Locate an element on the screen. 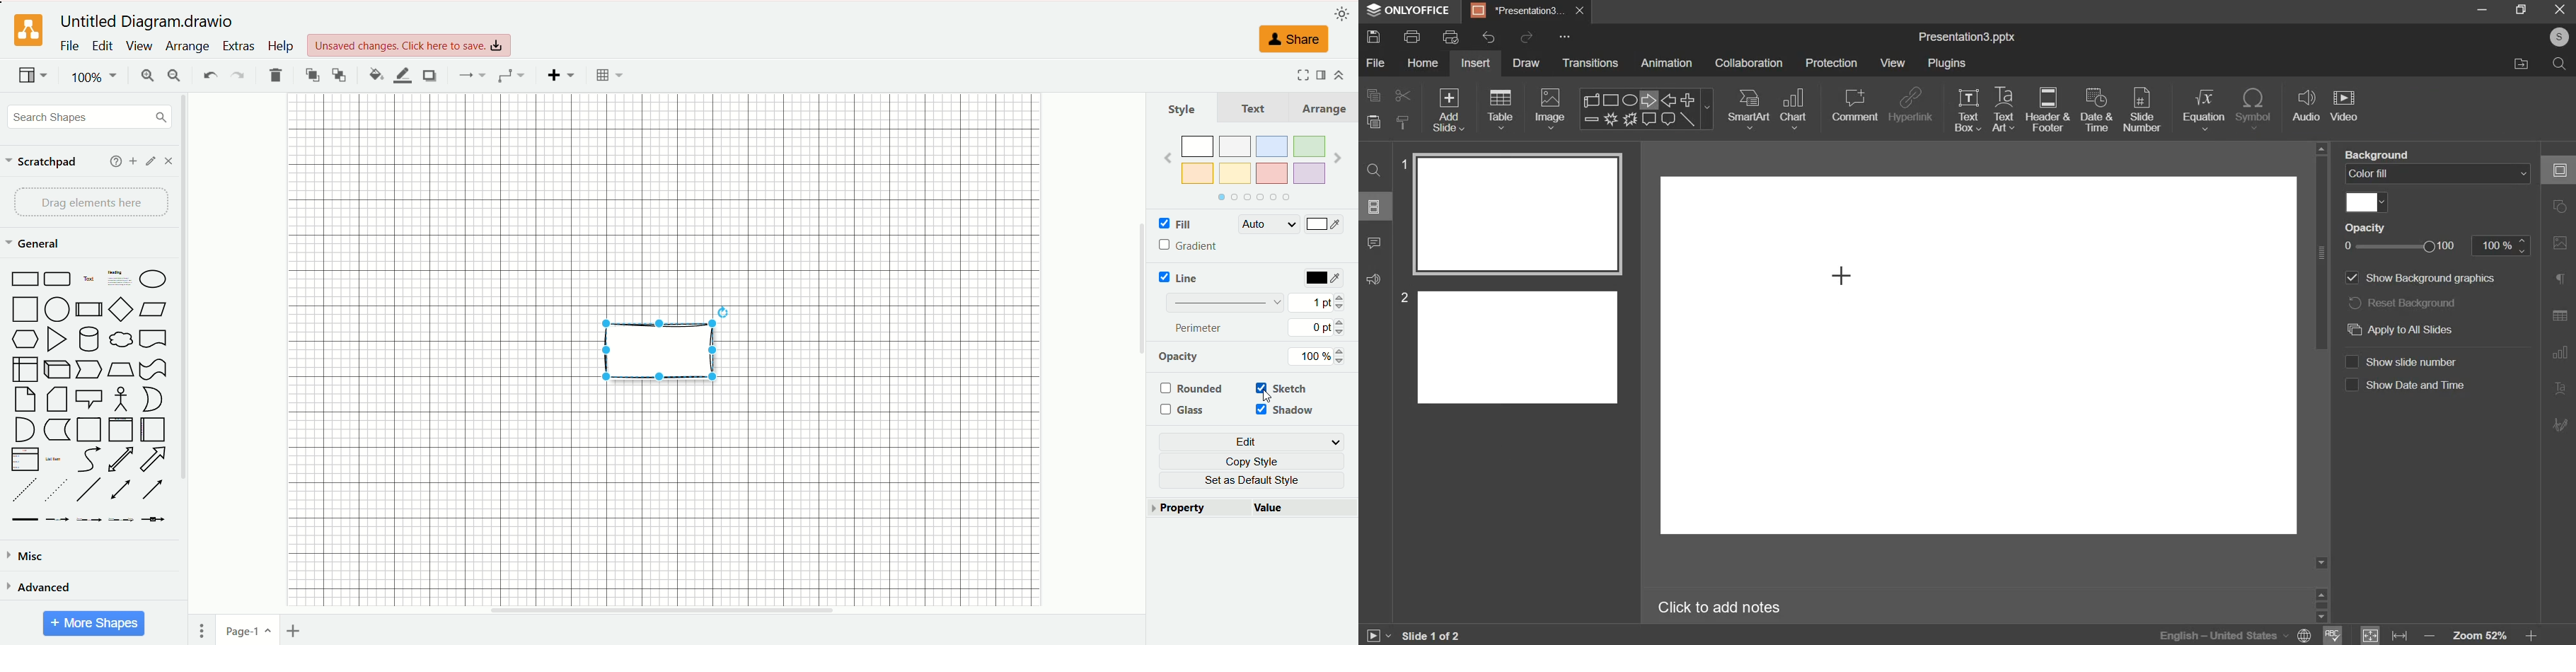  general is located at coordinates (36, 245).